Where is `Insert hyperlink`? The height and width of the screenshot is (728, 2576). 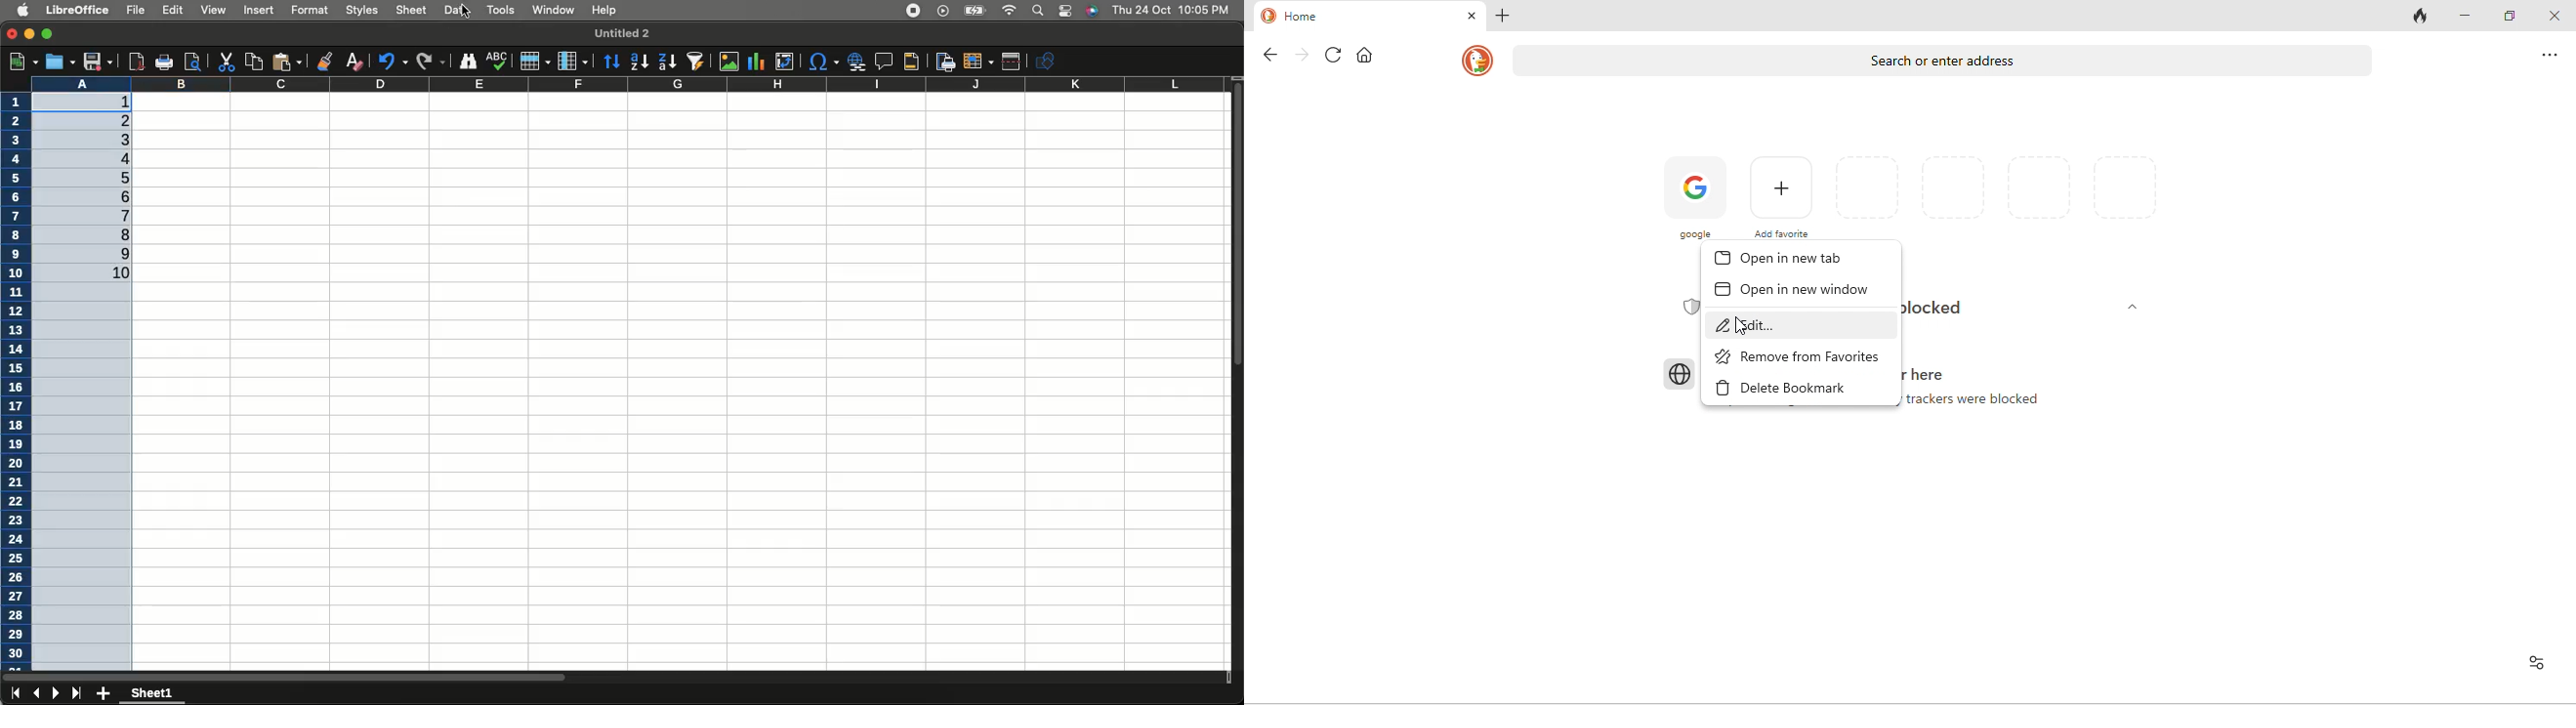 Insert hyperlink is located at coordinates (855, 61).